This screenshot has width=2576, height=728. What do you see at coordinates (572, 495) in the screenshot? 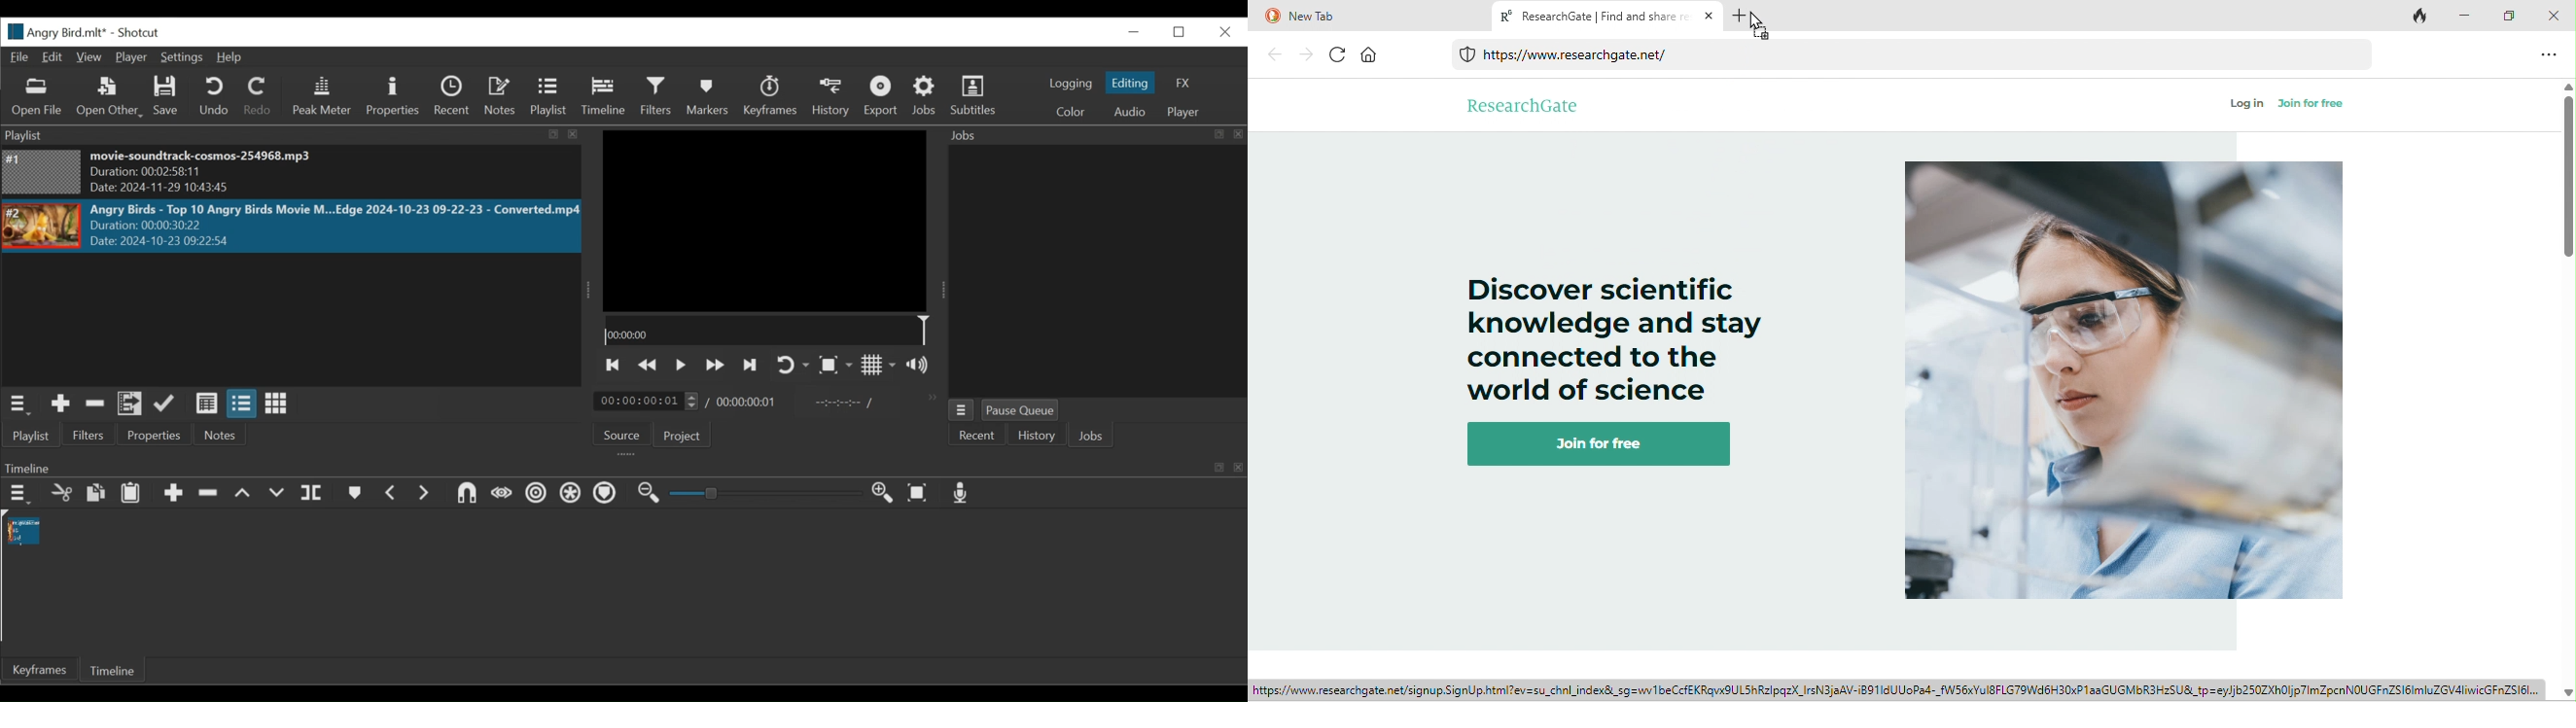
I see `Ripple all tracks` at bounding box center [572, 495].